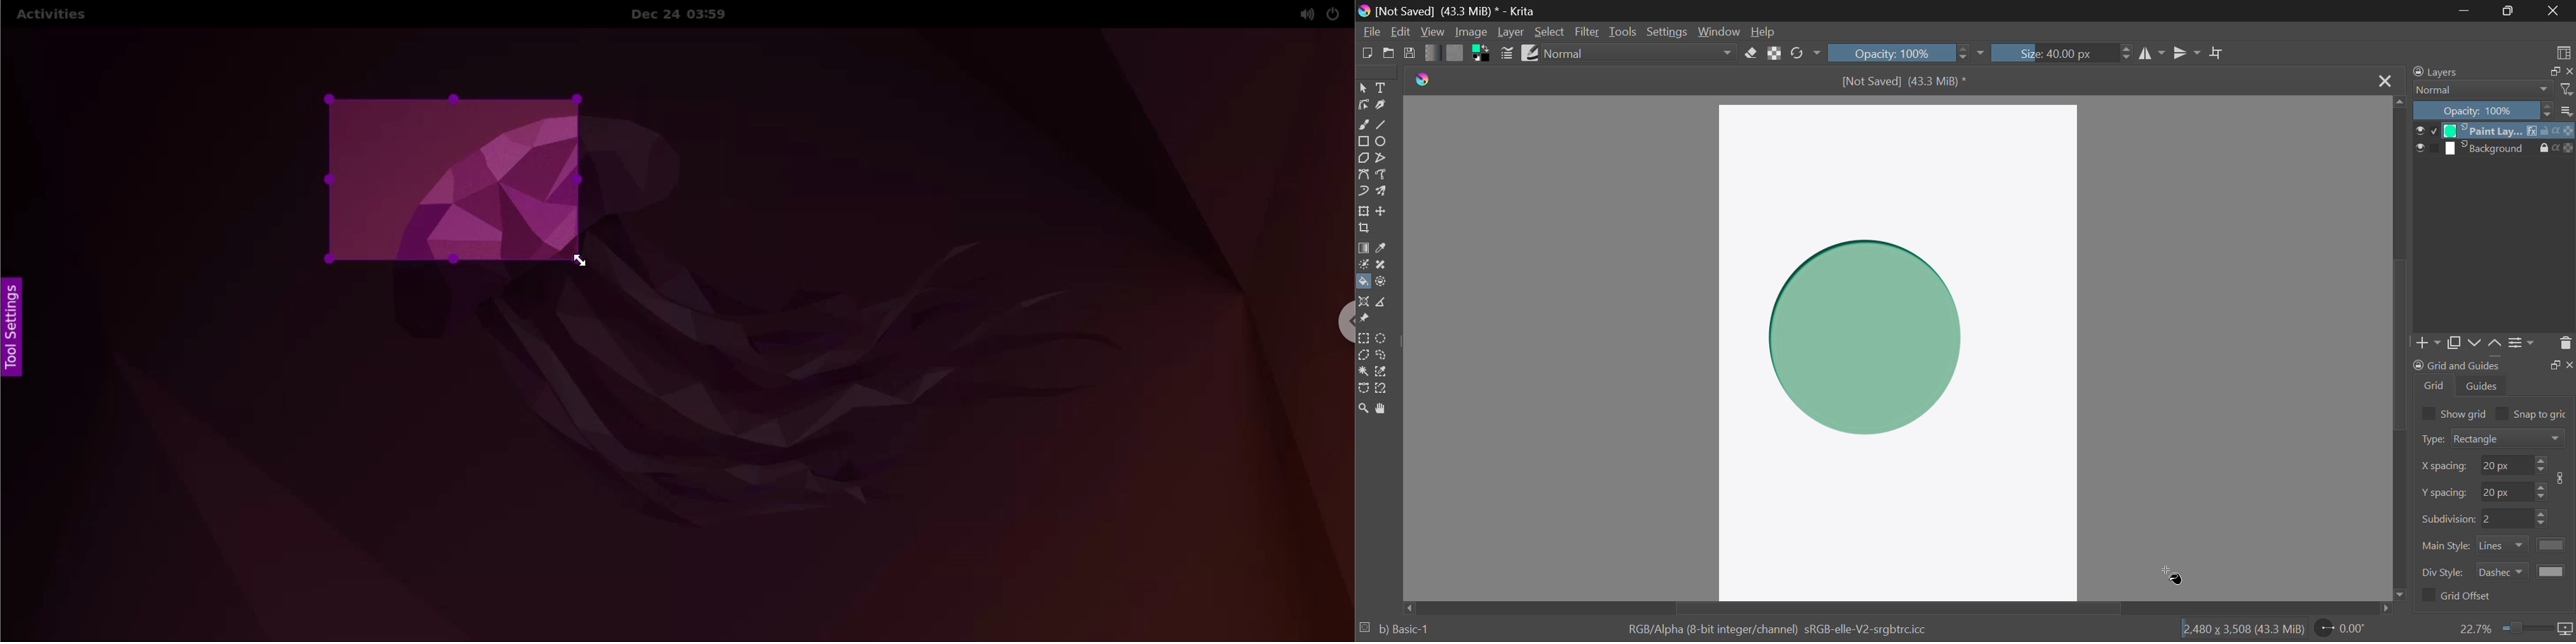 This screenshot has width=2576, height=644. What do you see at coordinates (1775, 55) in the screenshot?
I see `Lock Alpha` at bounding box center [1775, 55].